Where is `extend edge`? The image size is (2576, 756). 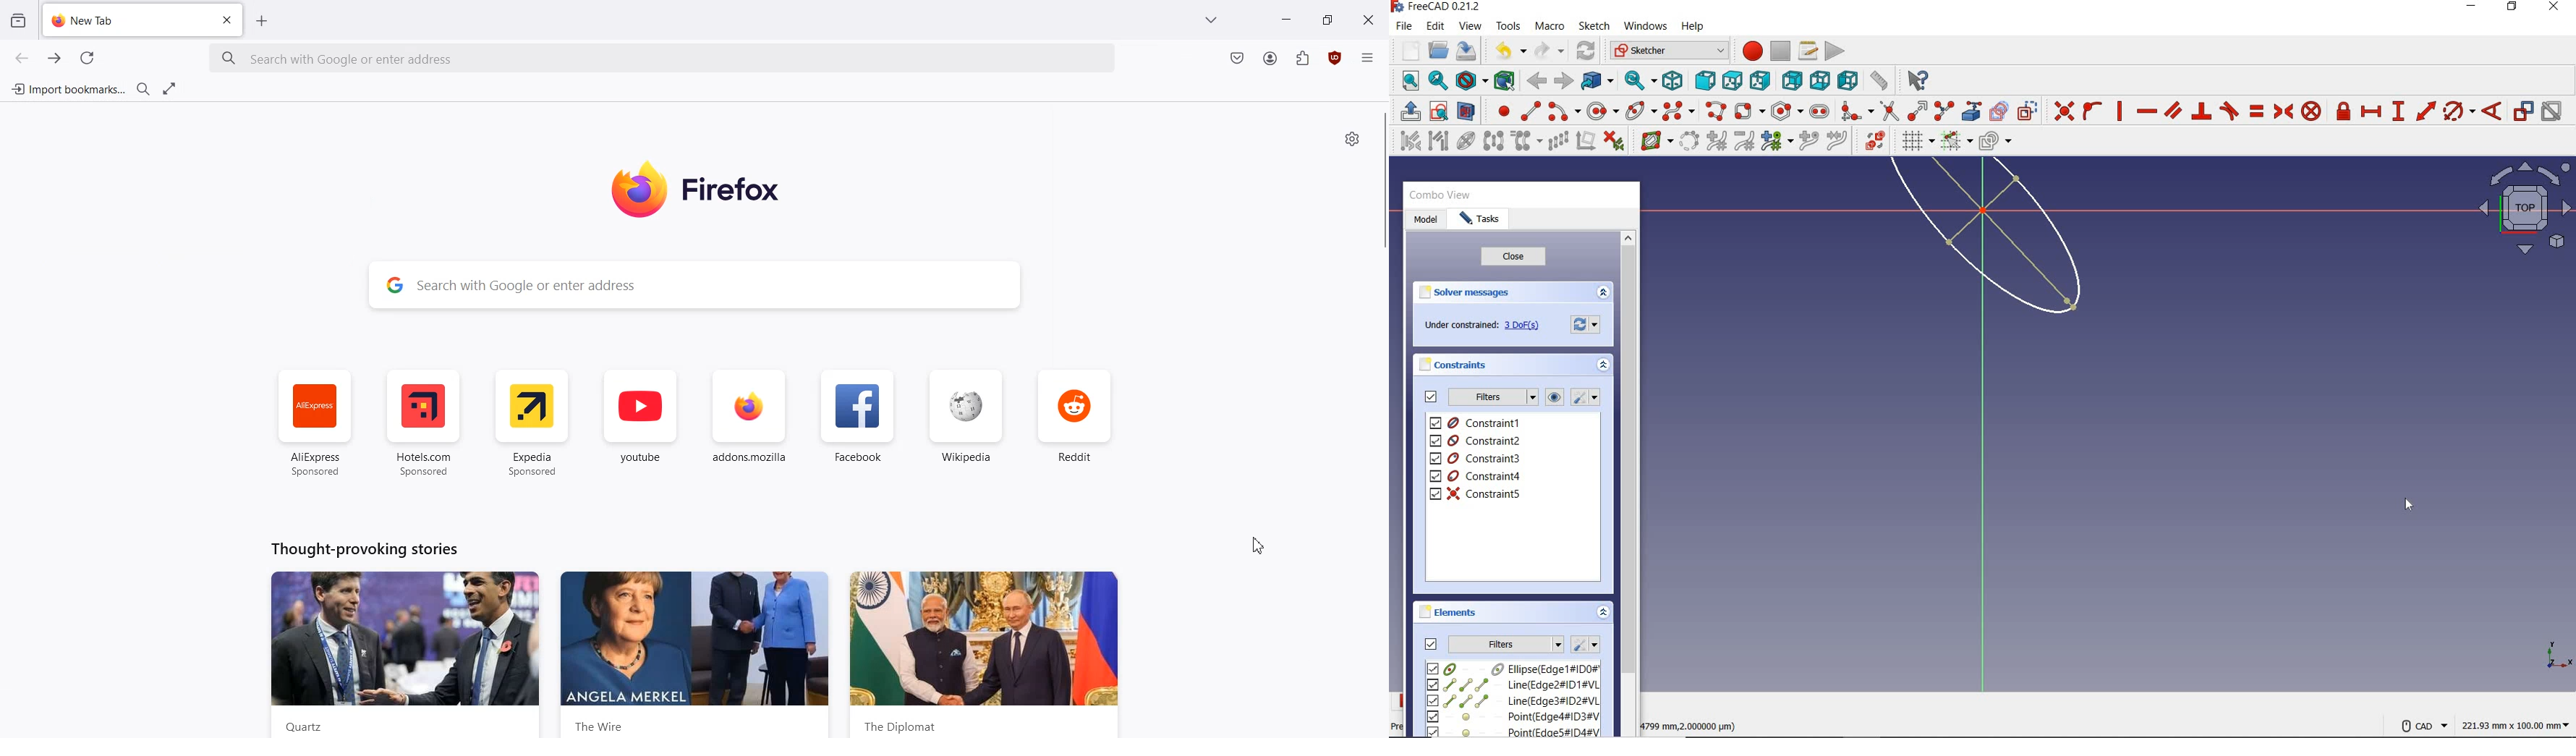 extend edge is located at coordinates (1918, 110).